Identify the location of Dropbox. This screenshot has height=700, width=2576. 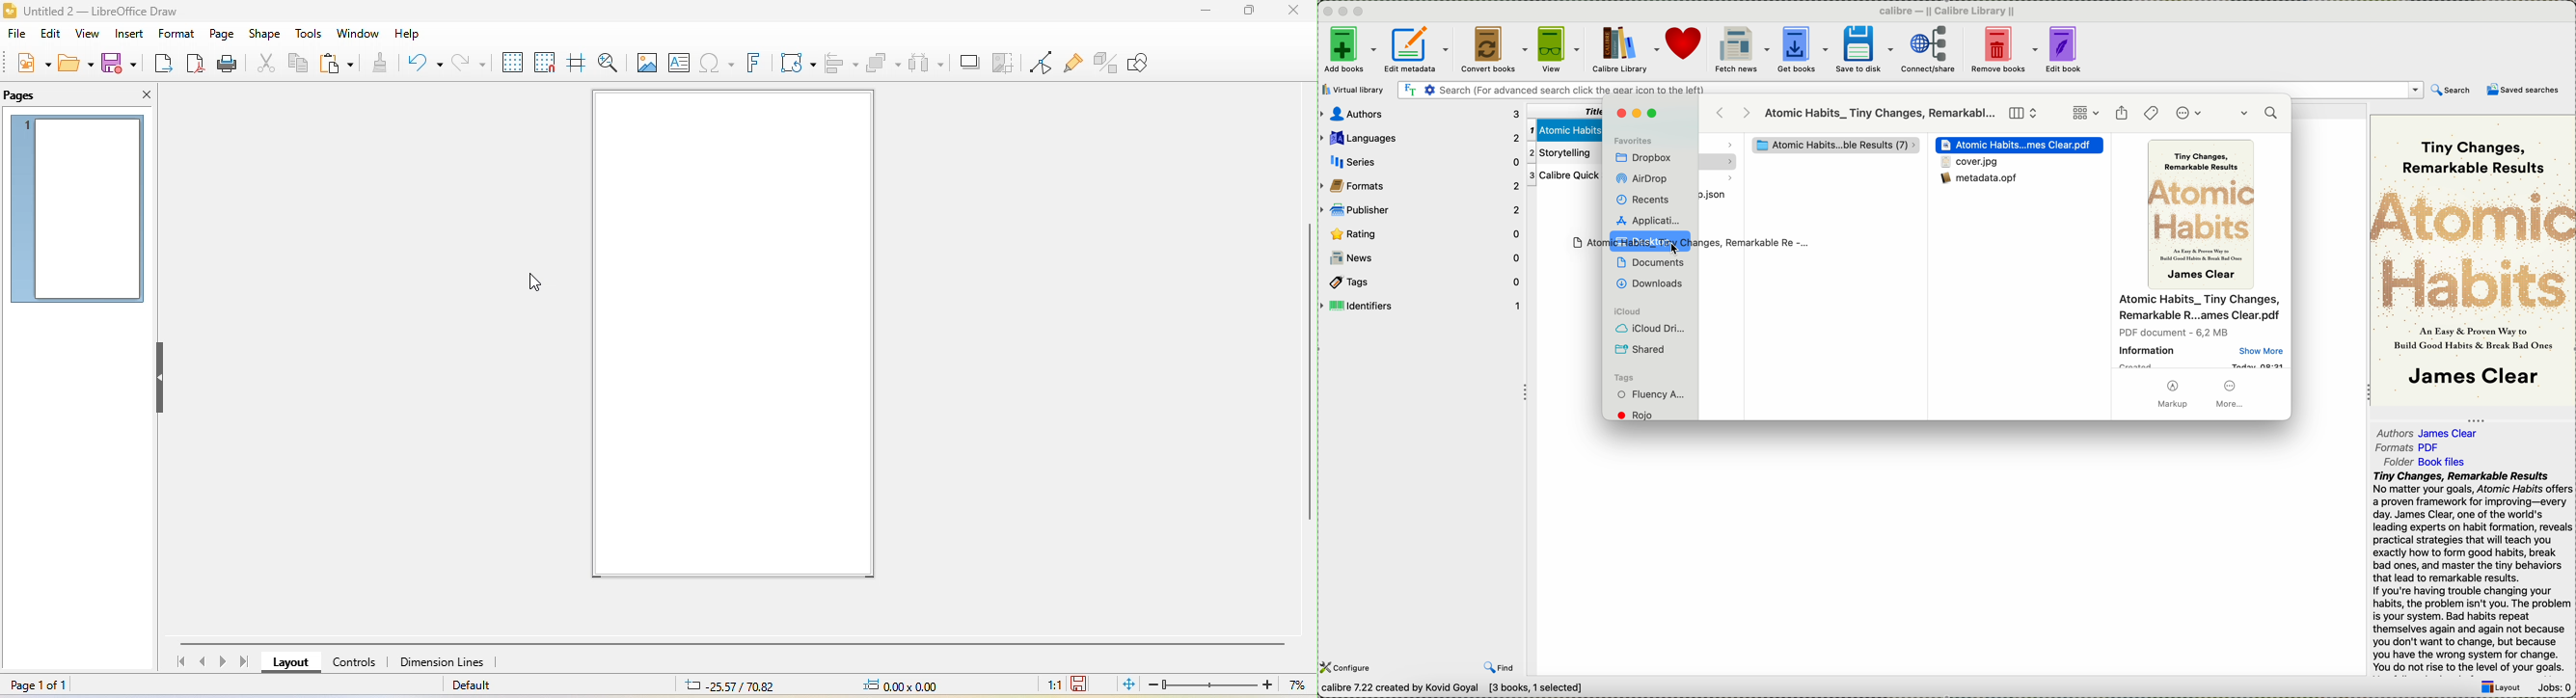
(1644, 159).